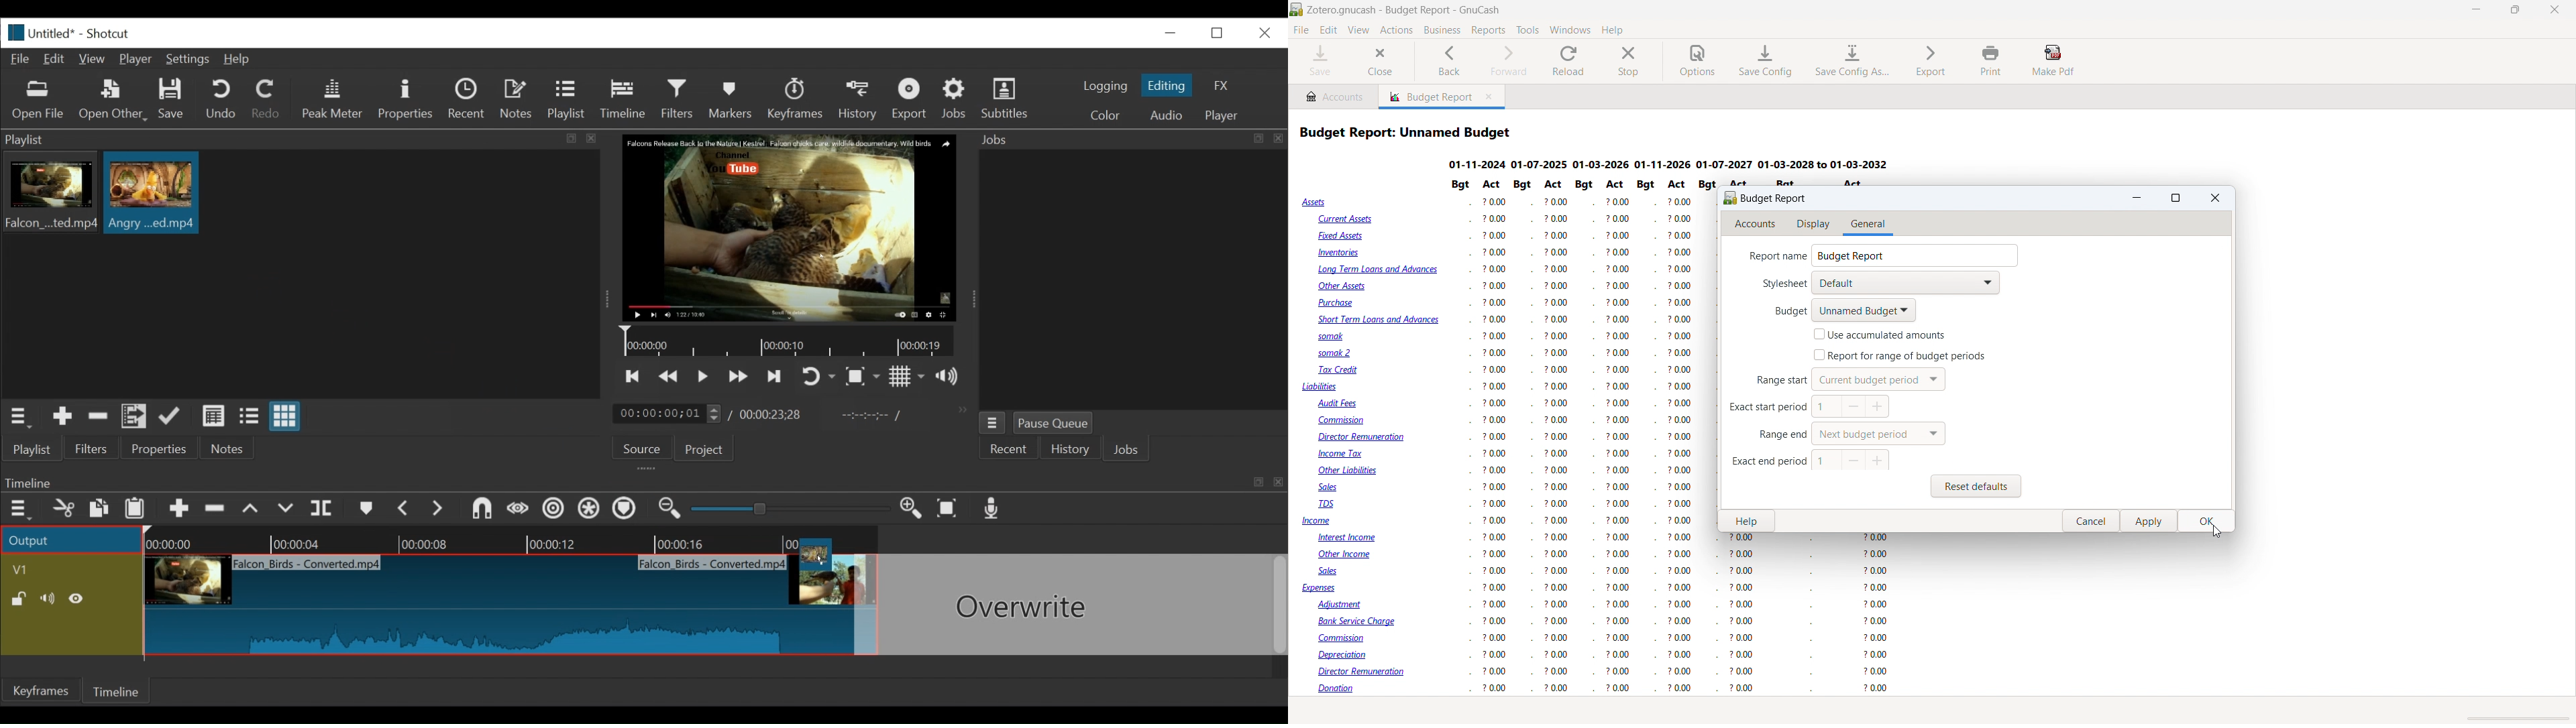 The height and width of the screenshot is (728, 2576). What do you see at coordinates (19, 599) in the screenshot?
I see `(un)lock track` at bounding box center [19, 599].